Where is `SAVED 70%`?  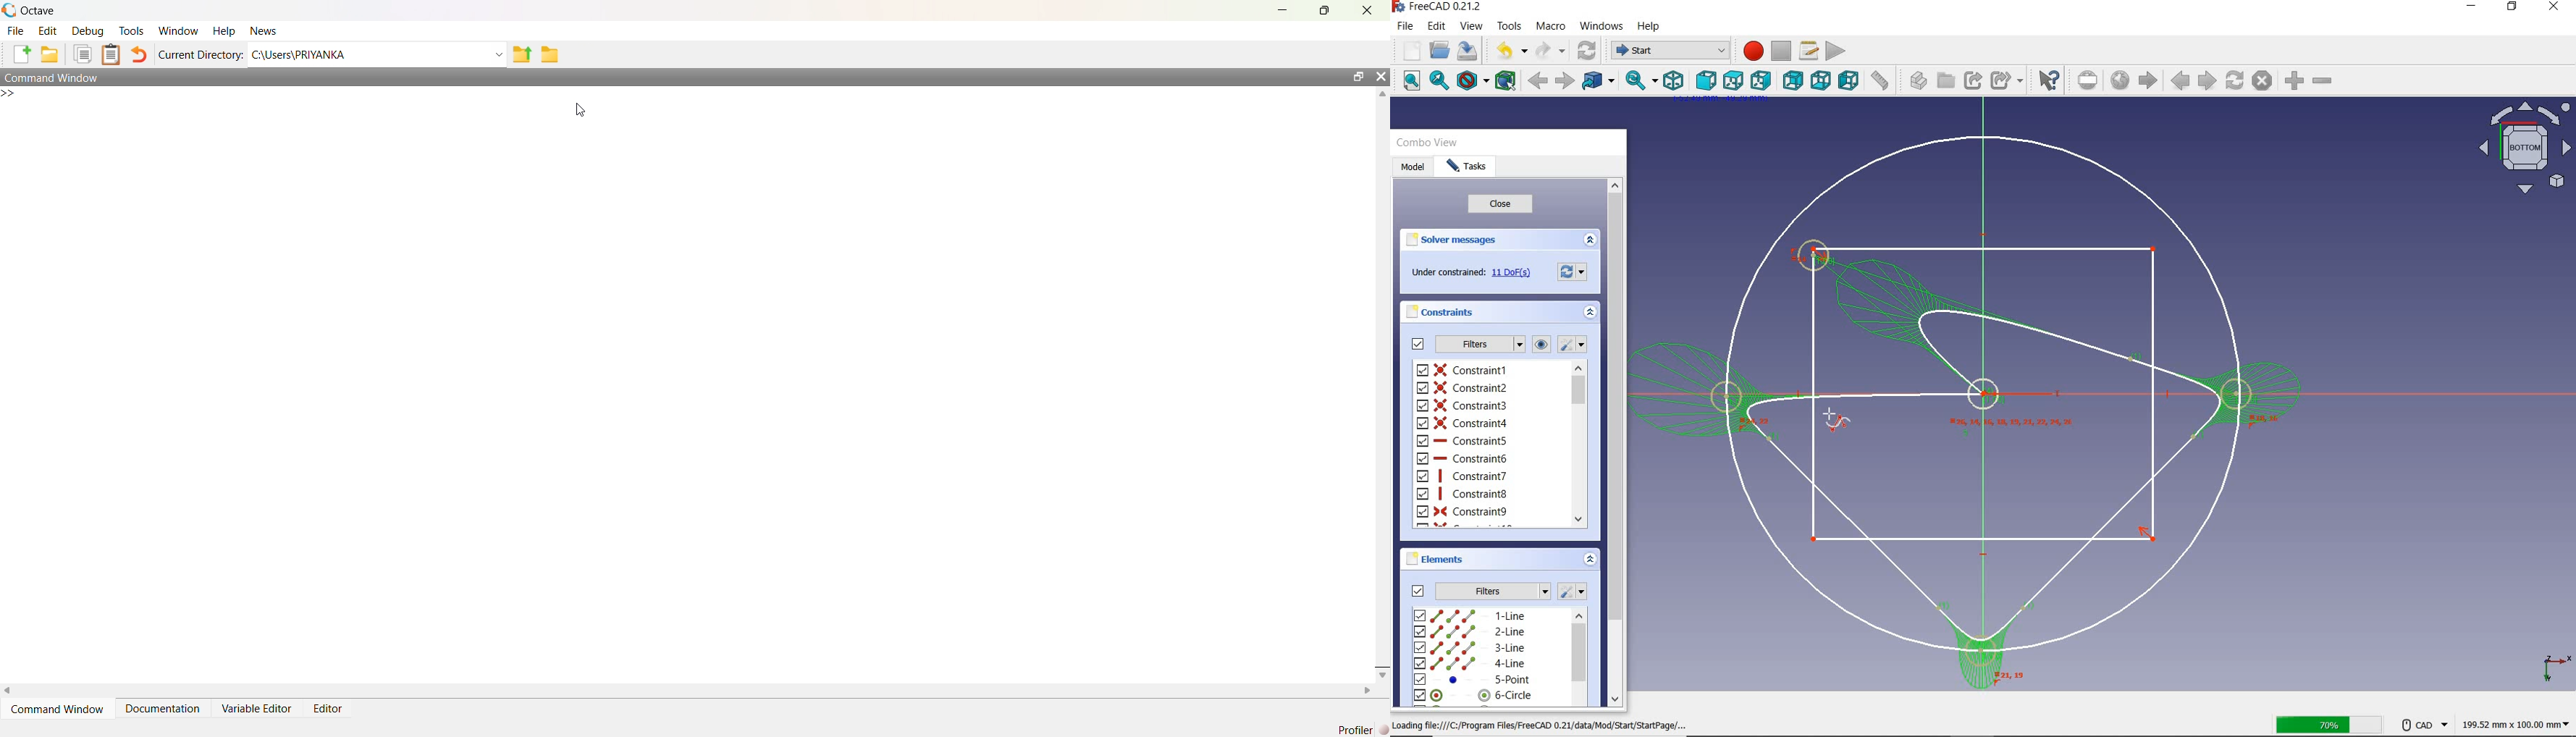 SAVED 70% is located at coordinates (2329, 724).